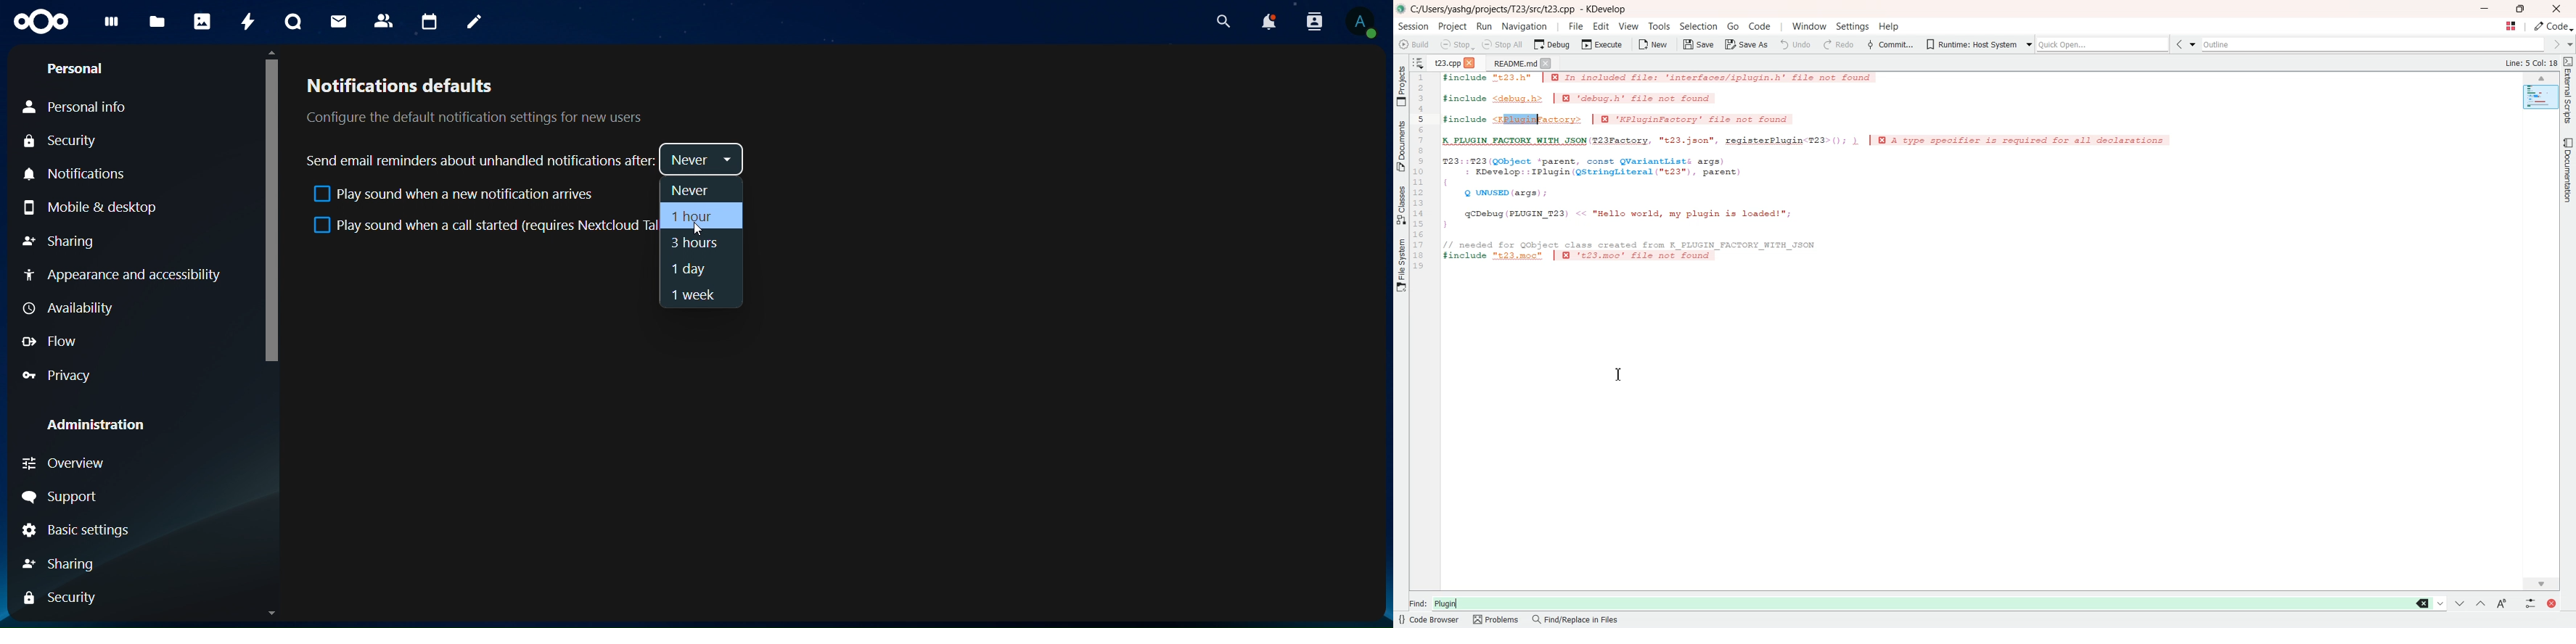 This screenshot has width=2576, height=644. Describe the element at coordinates (1401, 146) in the screenshot. I see `Documents` at that location.